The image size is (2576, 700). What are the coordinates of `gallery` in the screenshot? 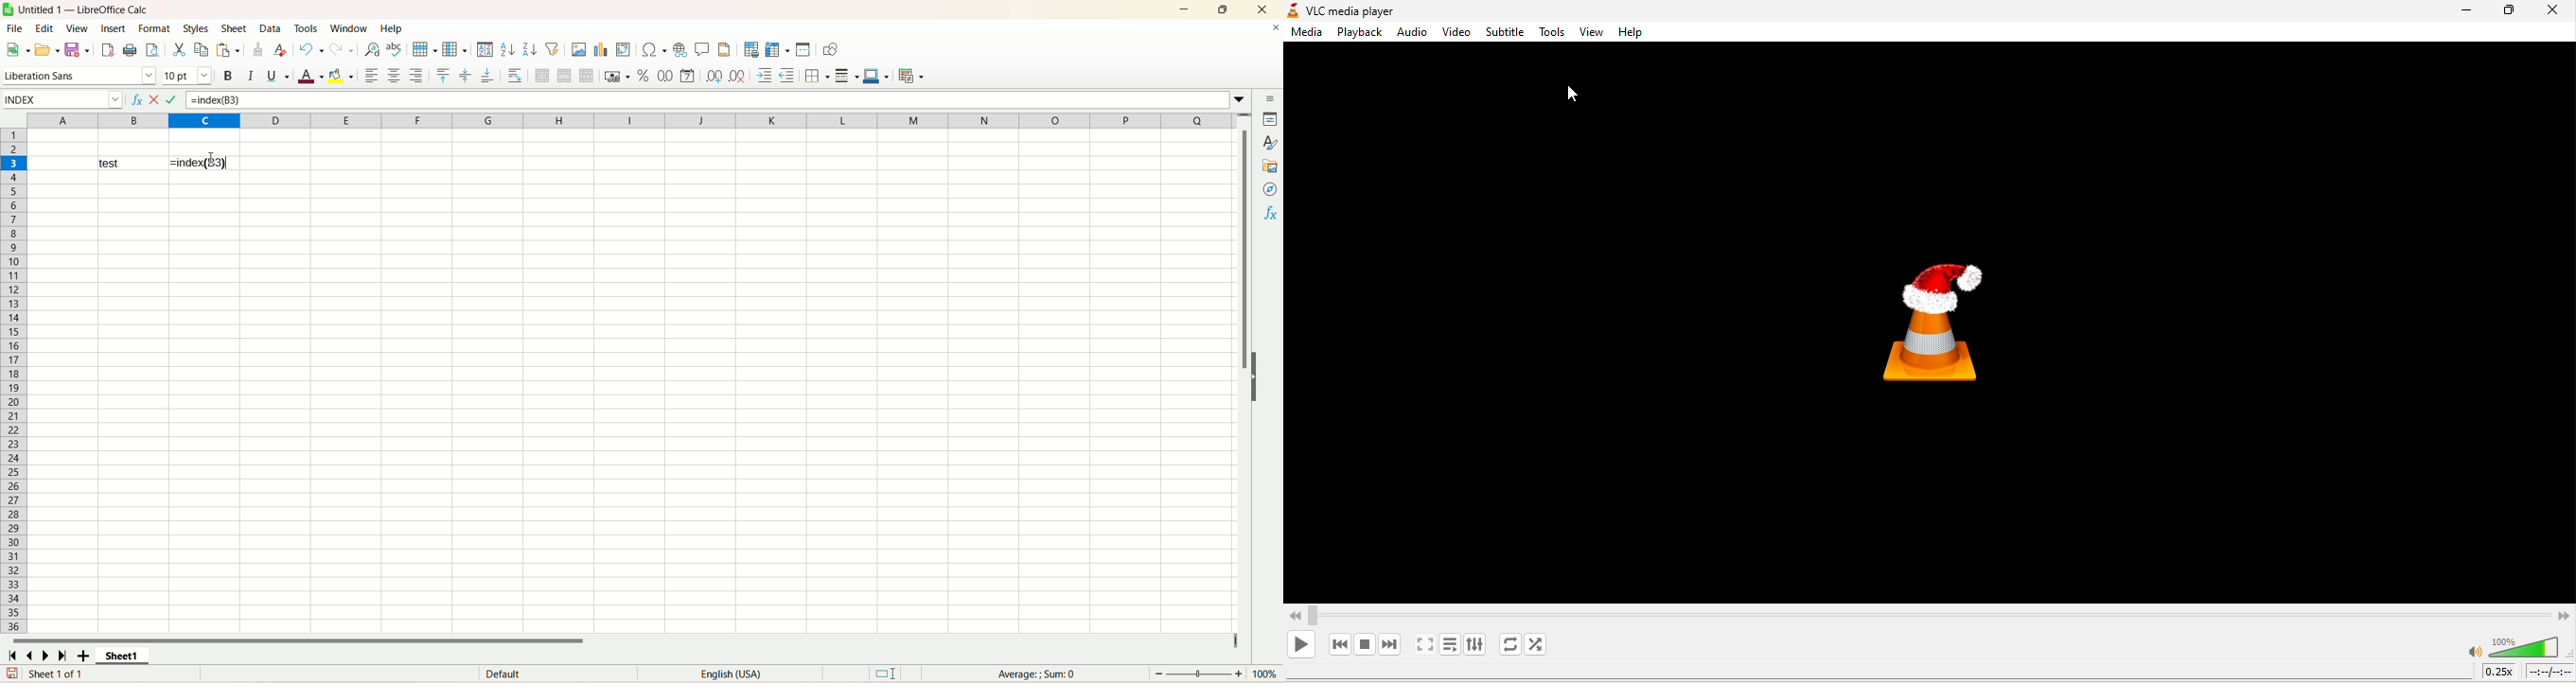 It's located at (1269, 166).